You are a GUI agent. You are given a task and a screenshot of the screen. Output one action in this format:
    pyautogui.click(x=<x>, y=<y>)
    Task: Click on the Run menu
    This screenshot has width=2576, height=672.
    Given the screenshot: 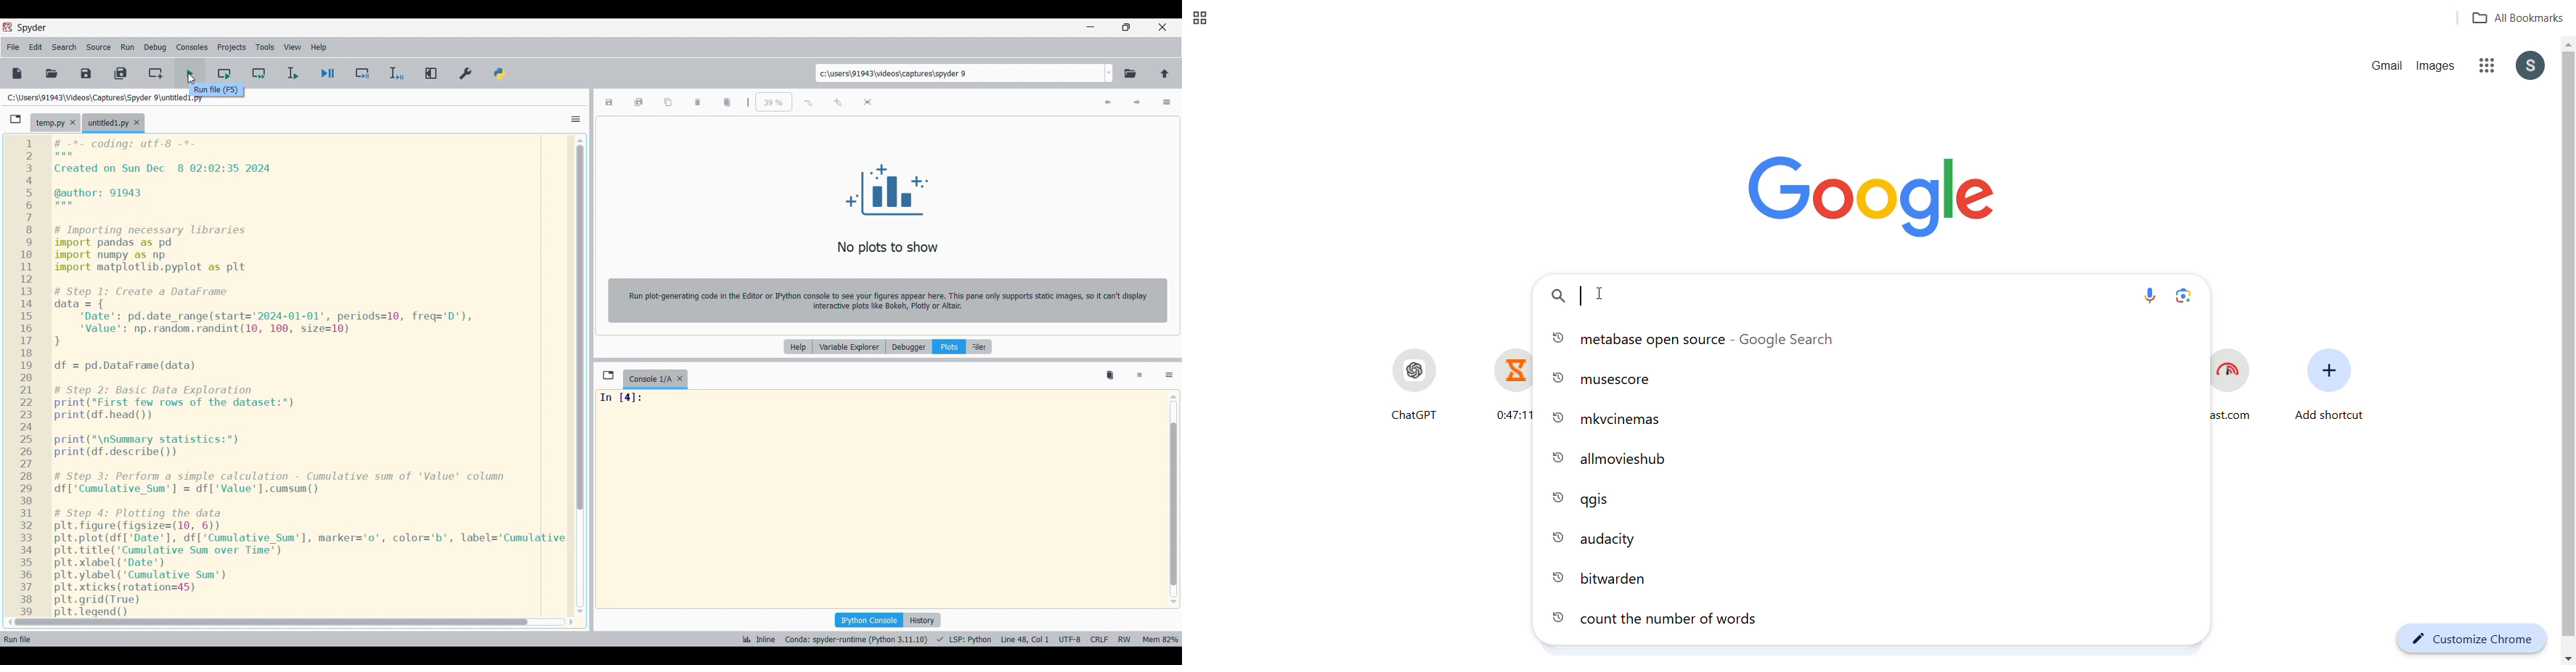 What is the action you would take?
    pyautogui.click(x=127, y=47)
    